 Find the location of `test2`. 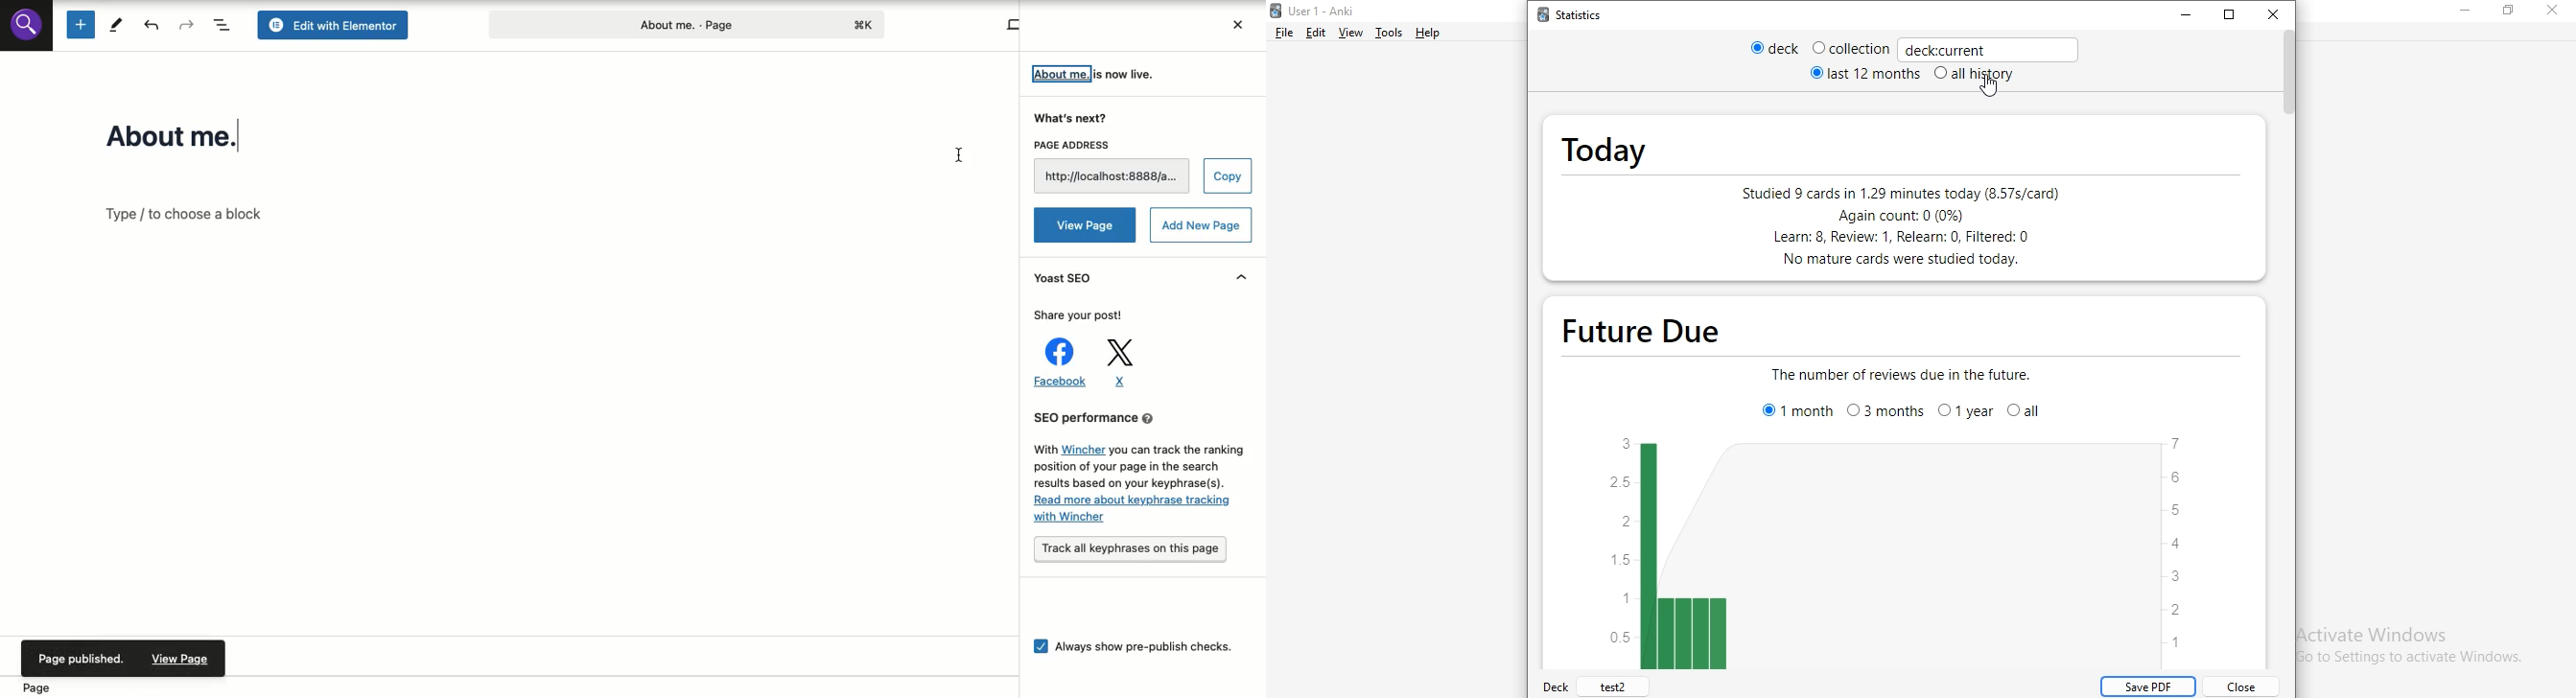

test2 is located at coordinates (1614, 687).